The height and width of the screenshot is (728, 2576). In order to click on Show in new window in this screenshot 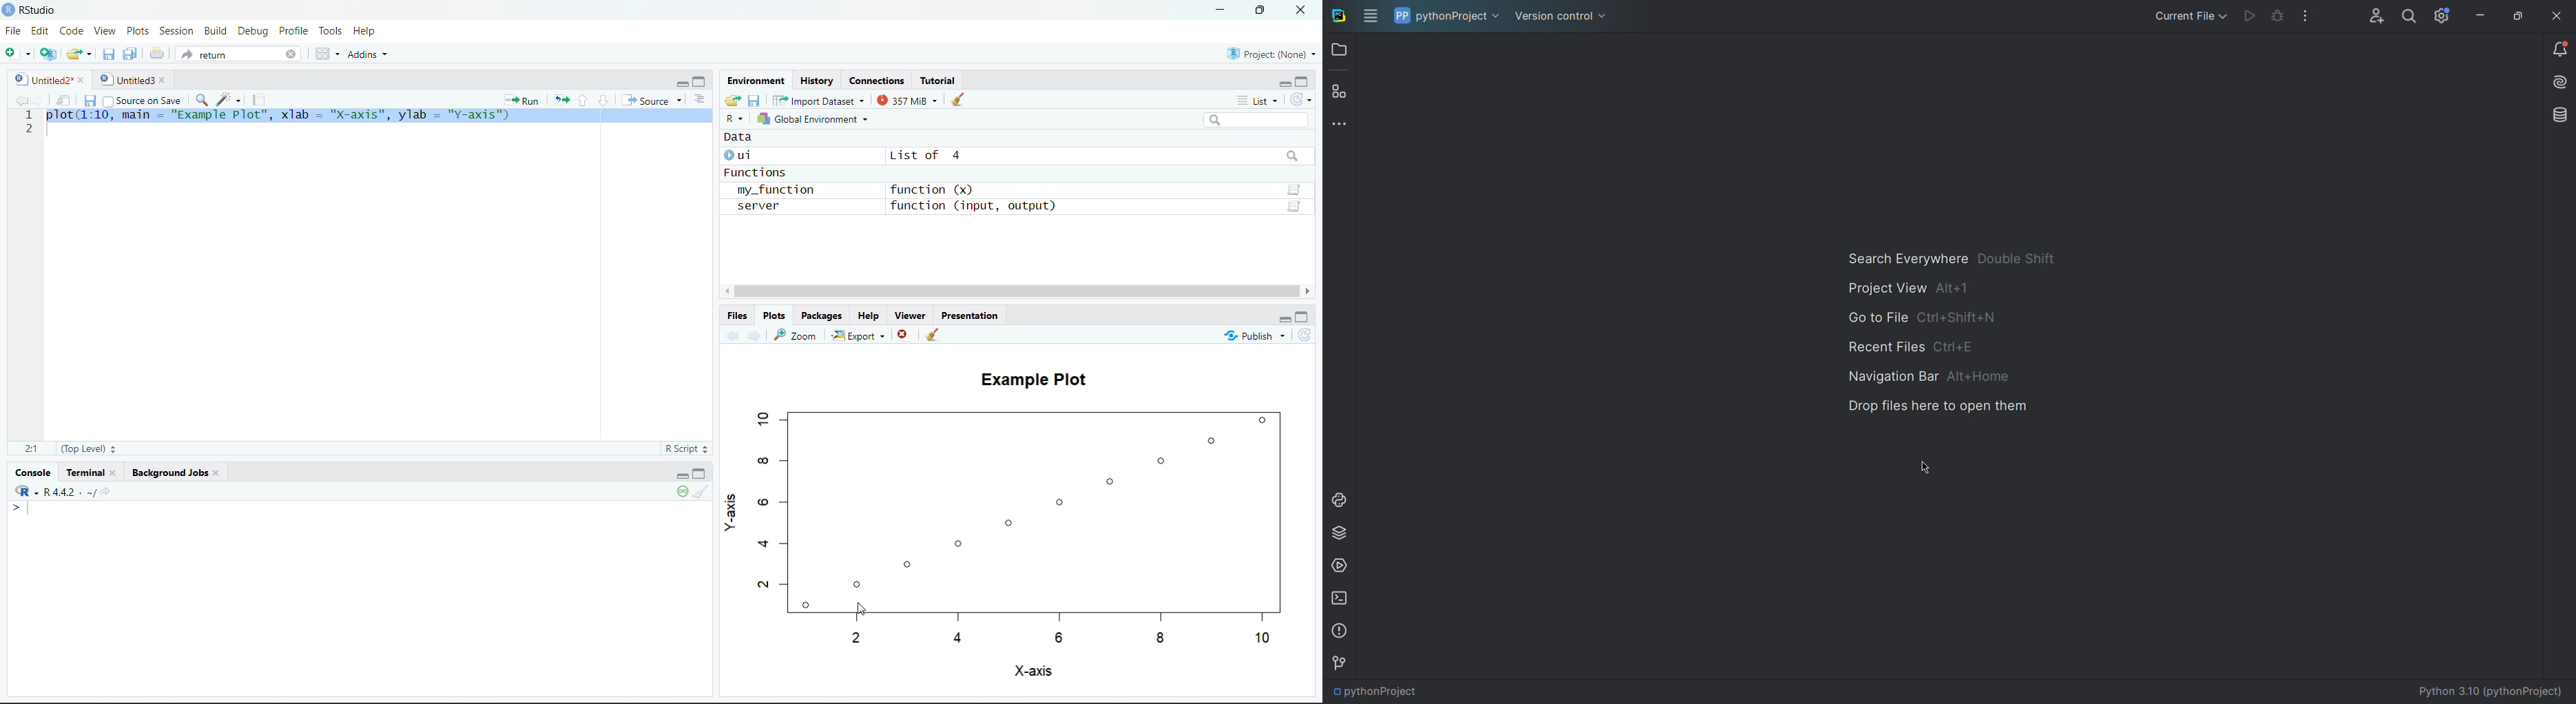, I will do `click(61, 98)`.